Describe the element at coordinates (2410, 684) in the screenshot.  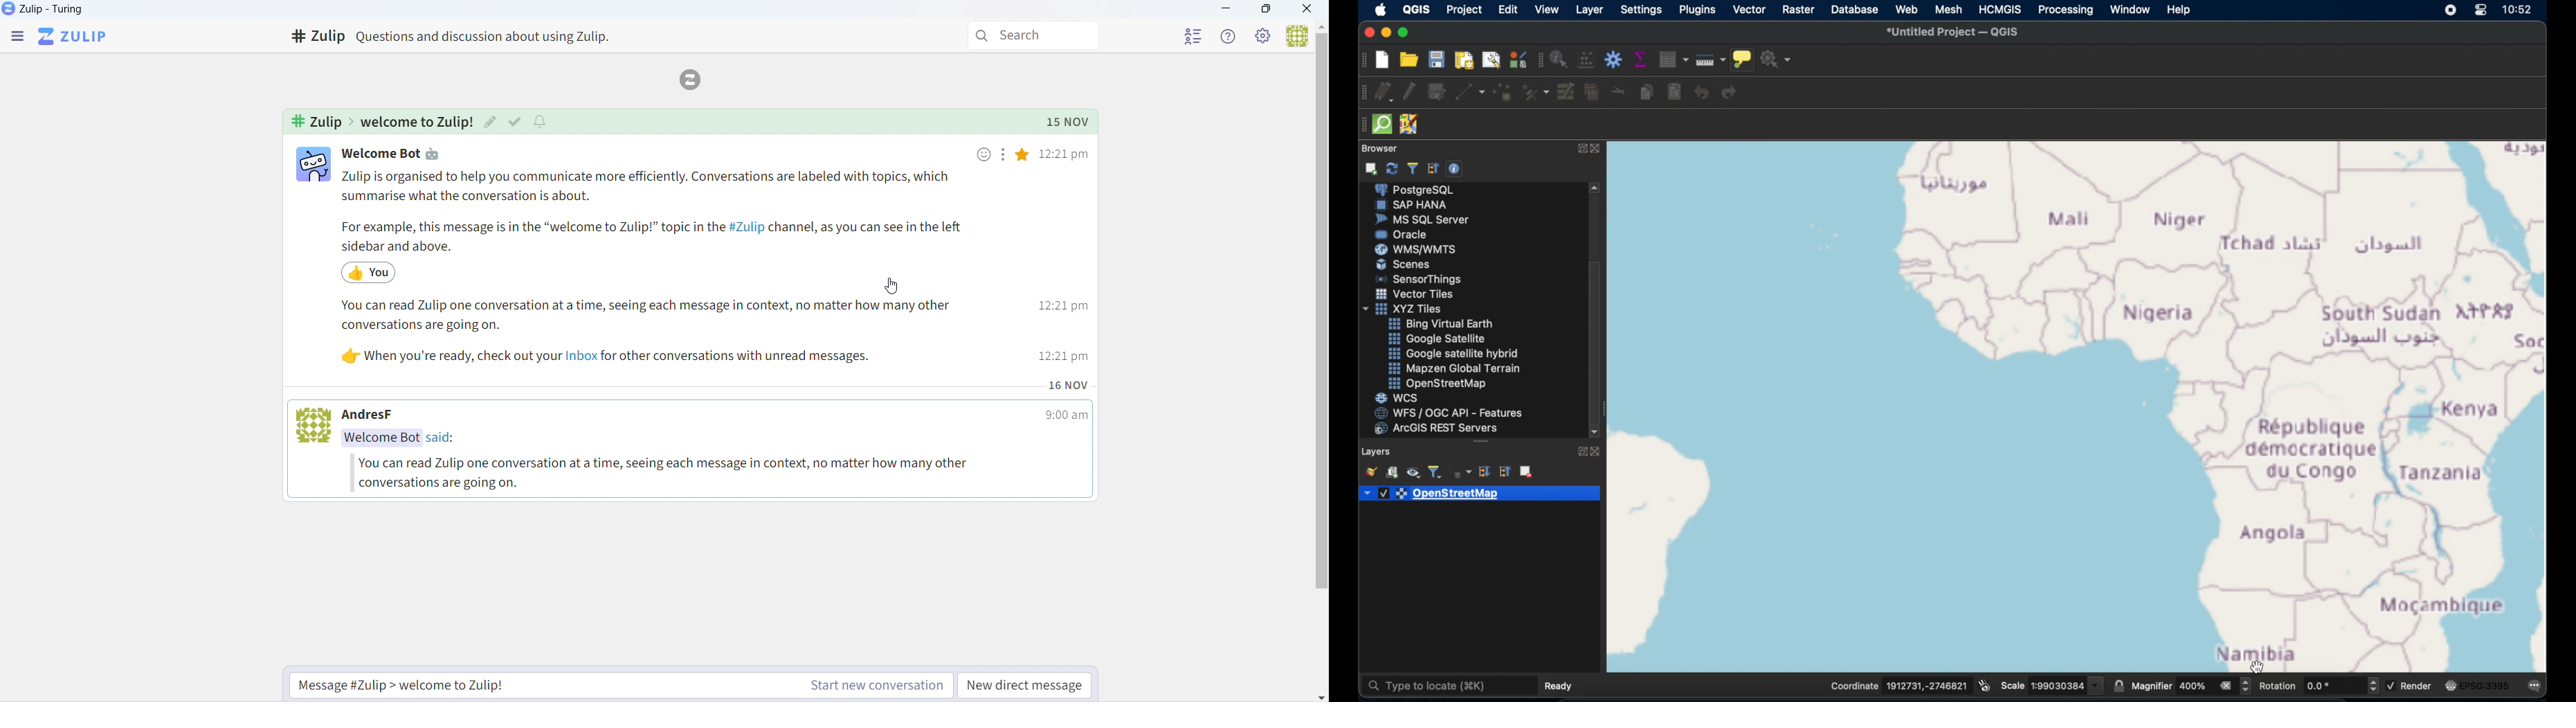
I see `render` at that location.